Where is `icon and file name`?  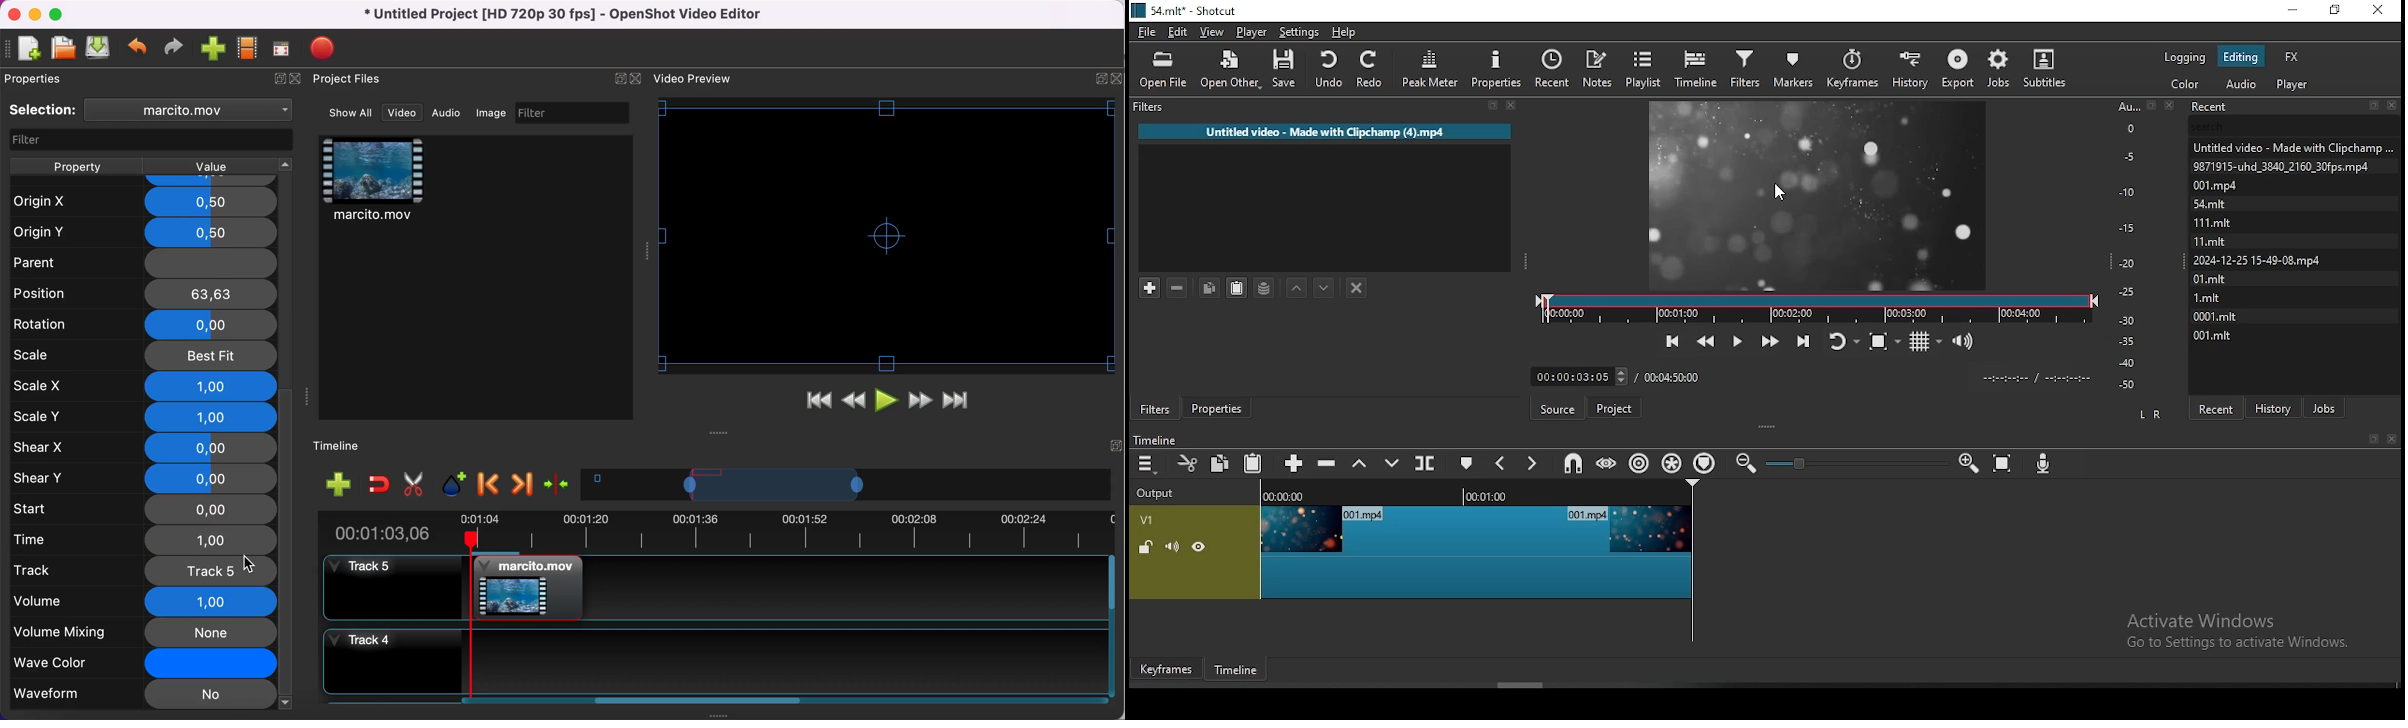
icon and file name is located at coordinates (1188, 11).